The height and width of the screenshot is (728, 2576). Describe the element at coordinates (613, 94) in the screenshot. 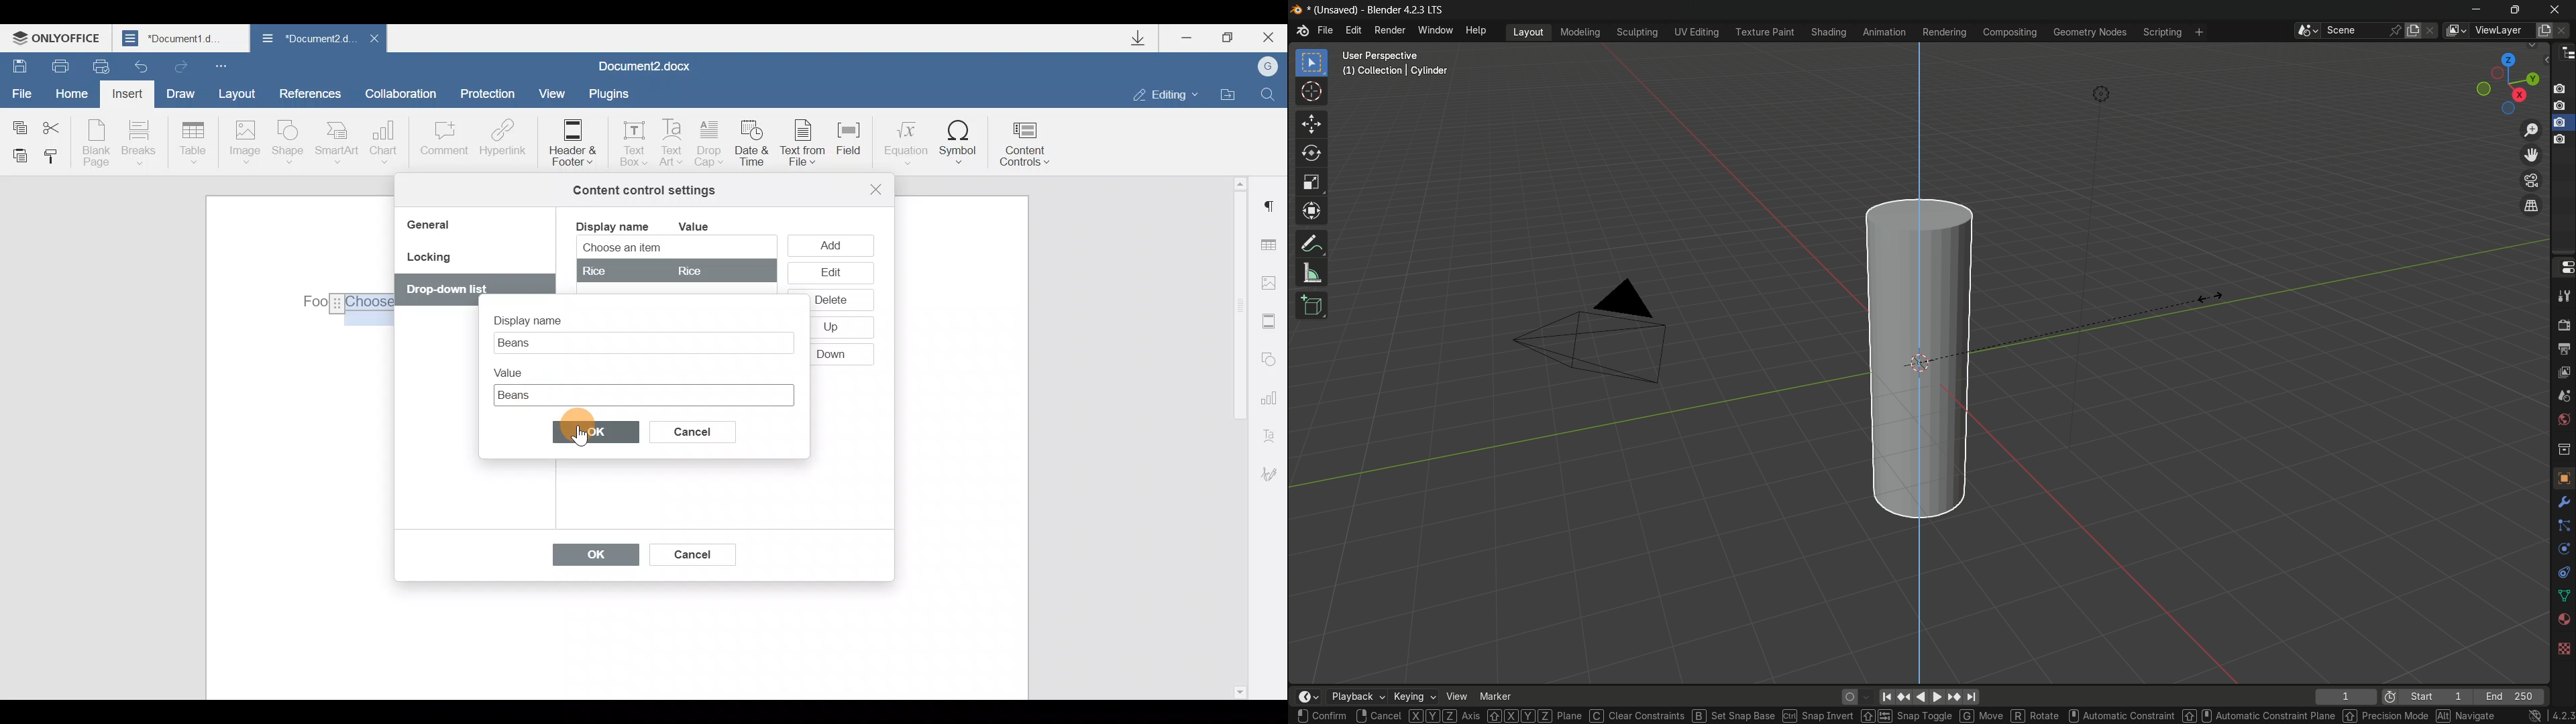

I see `Plugins` at that location.